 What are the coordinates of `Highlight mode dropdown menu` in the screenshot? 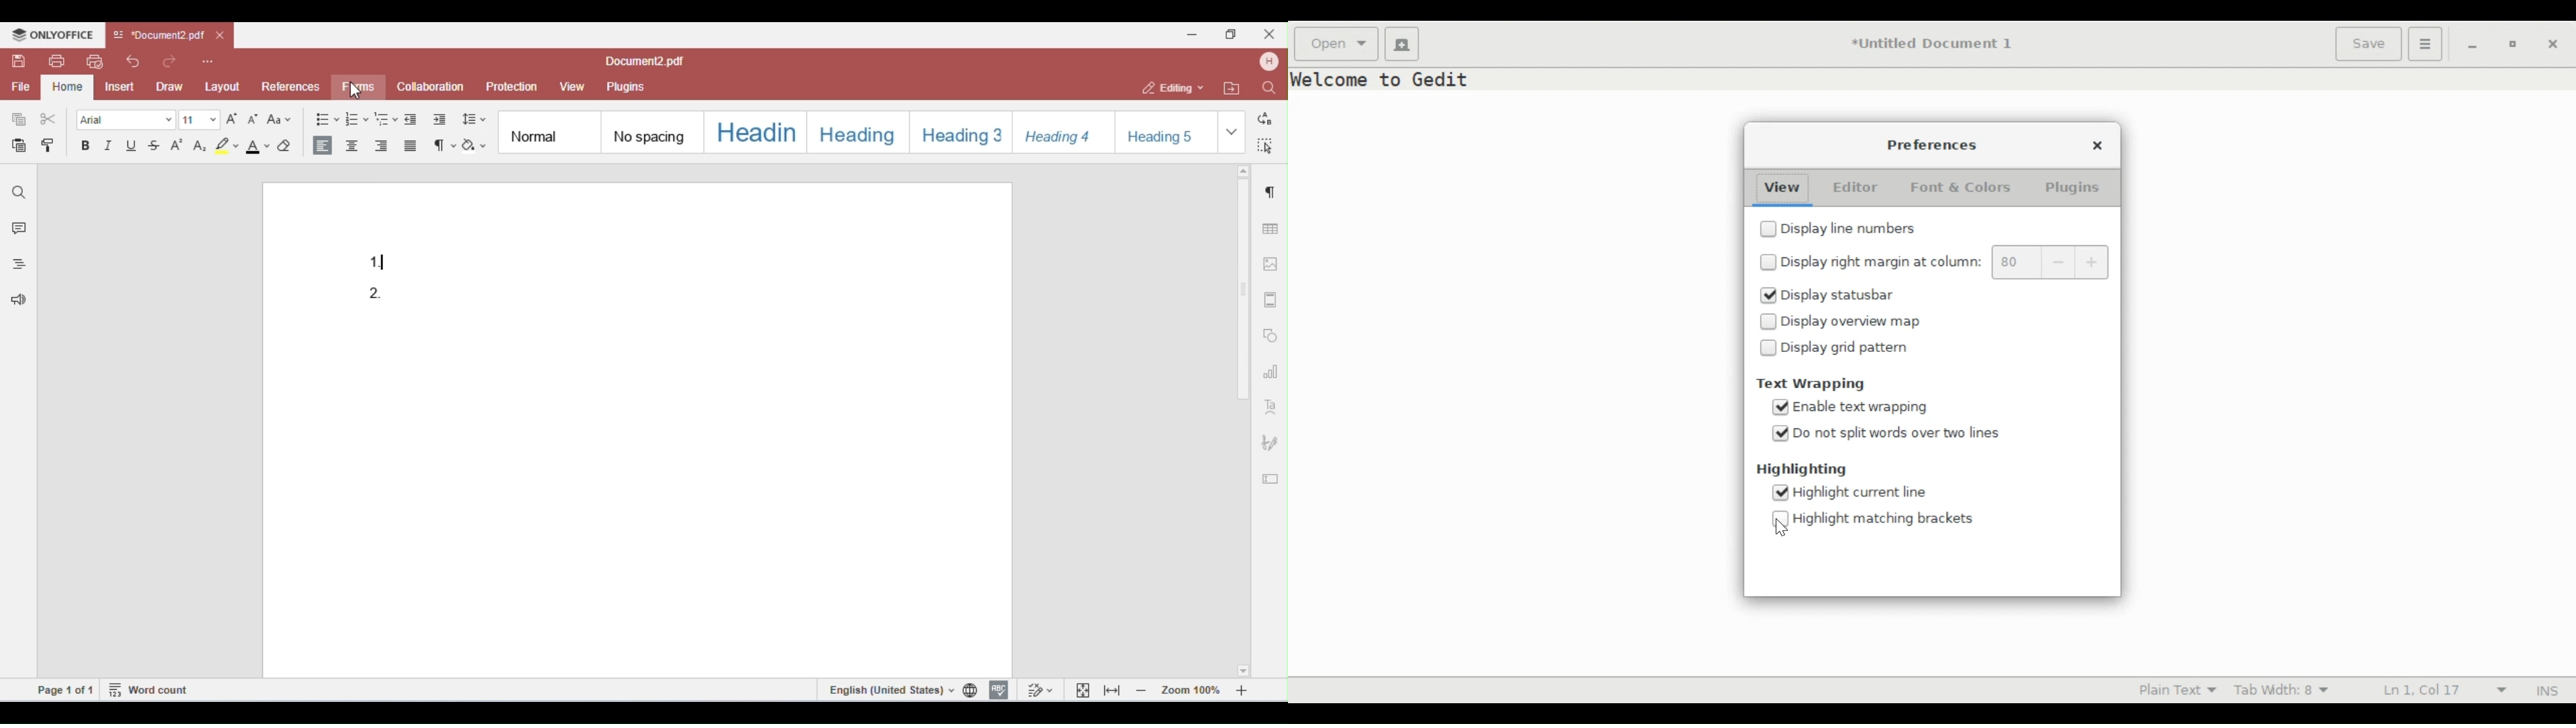 It's located at (2174, 690).